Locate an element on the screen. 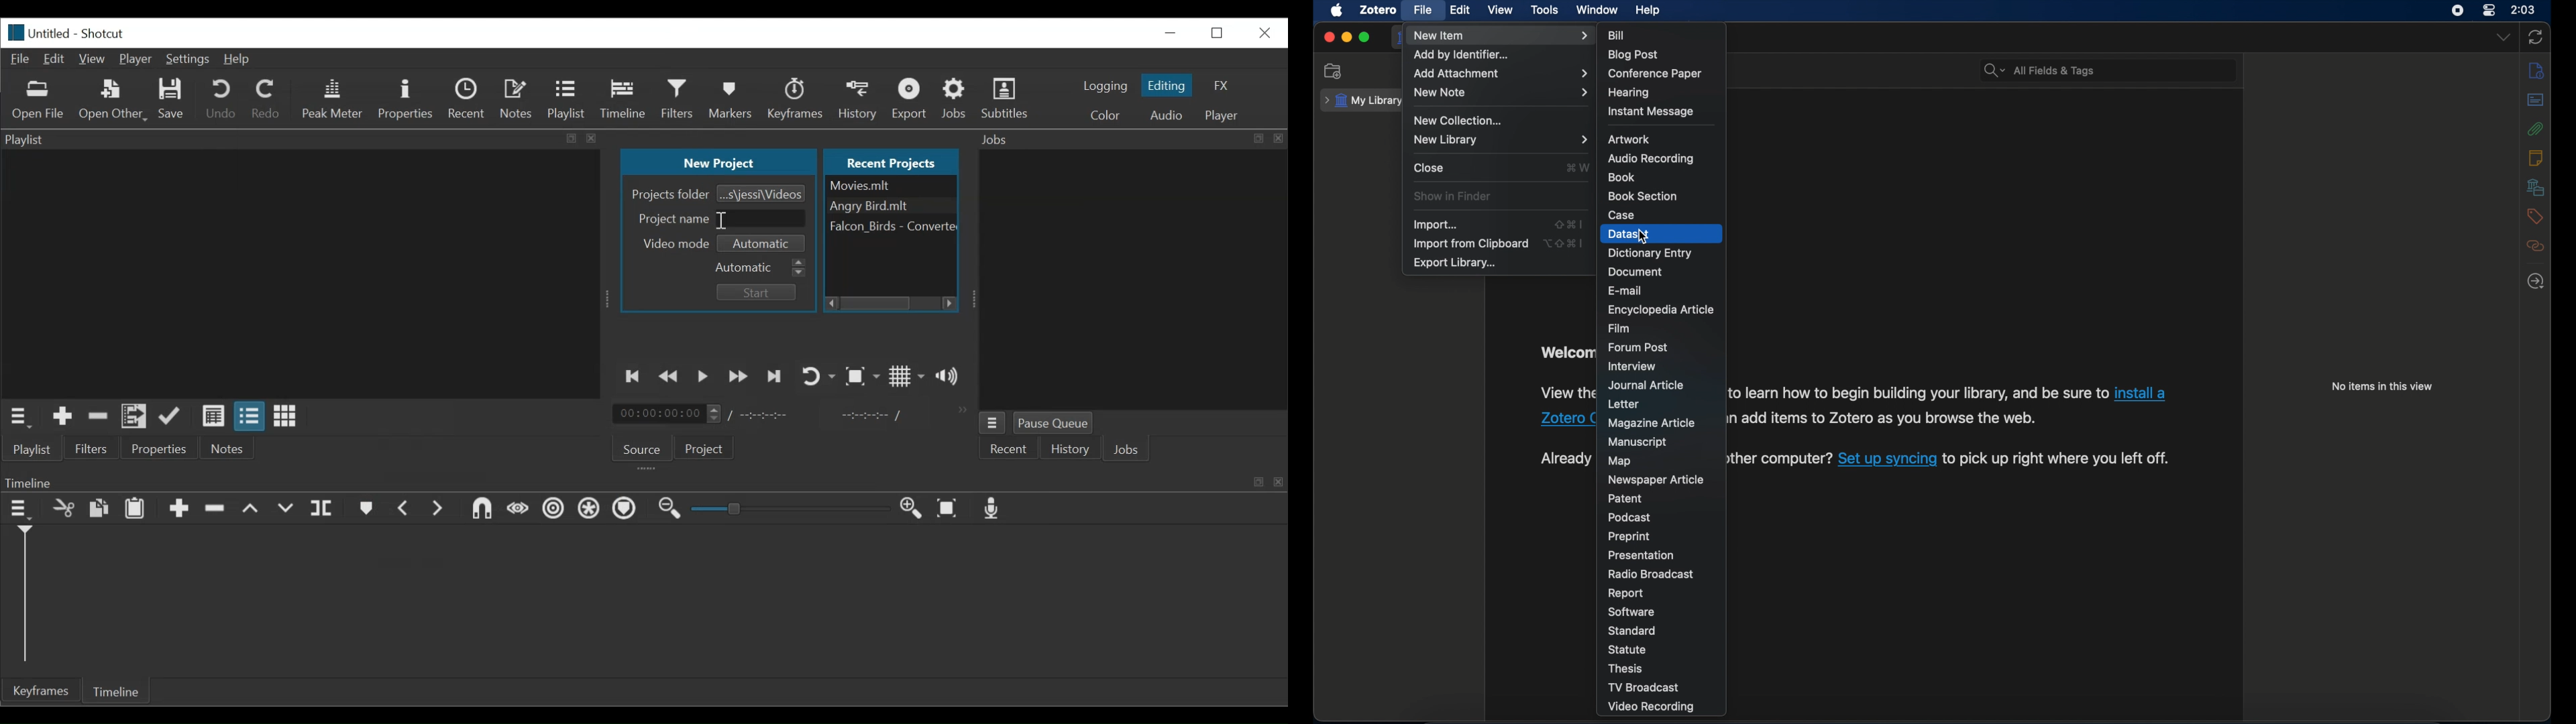  Playlist is located at coordinates (566, 101).